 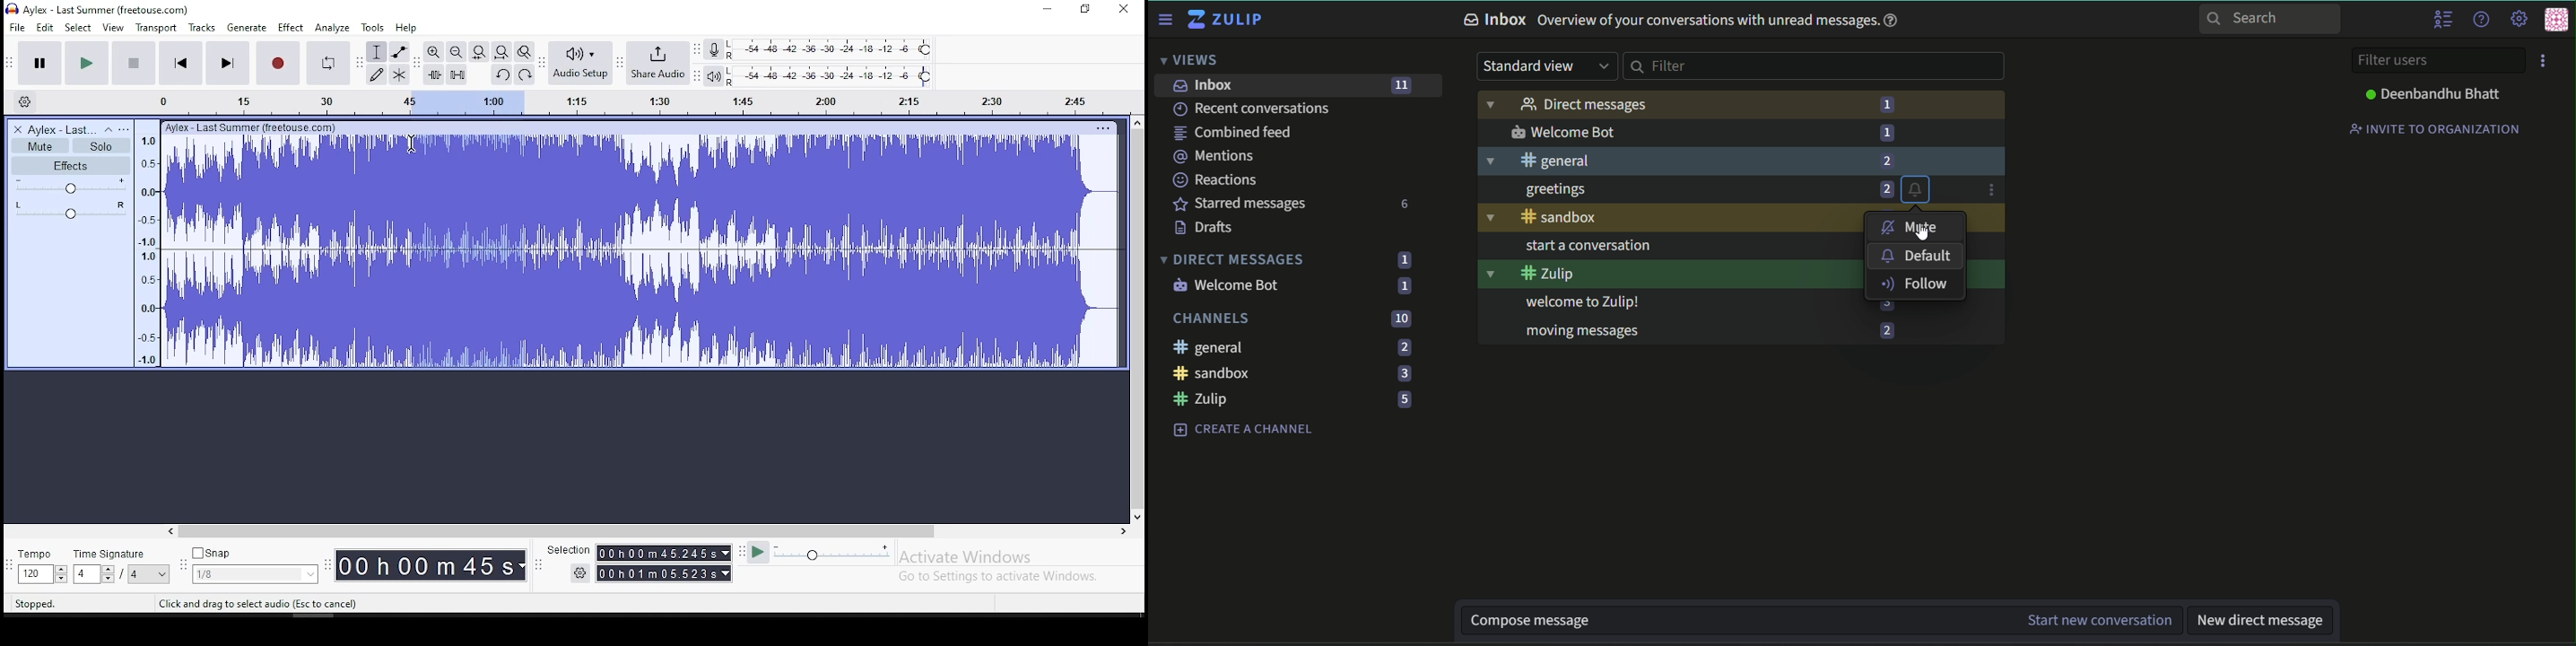 What do you see at coordinates (570, 573) in the screenshot?
I see `settings` at bounding box center [570, 573].